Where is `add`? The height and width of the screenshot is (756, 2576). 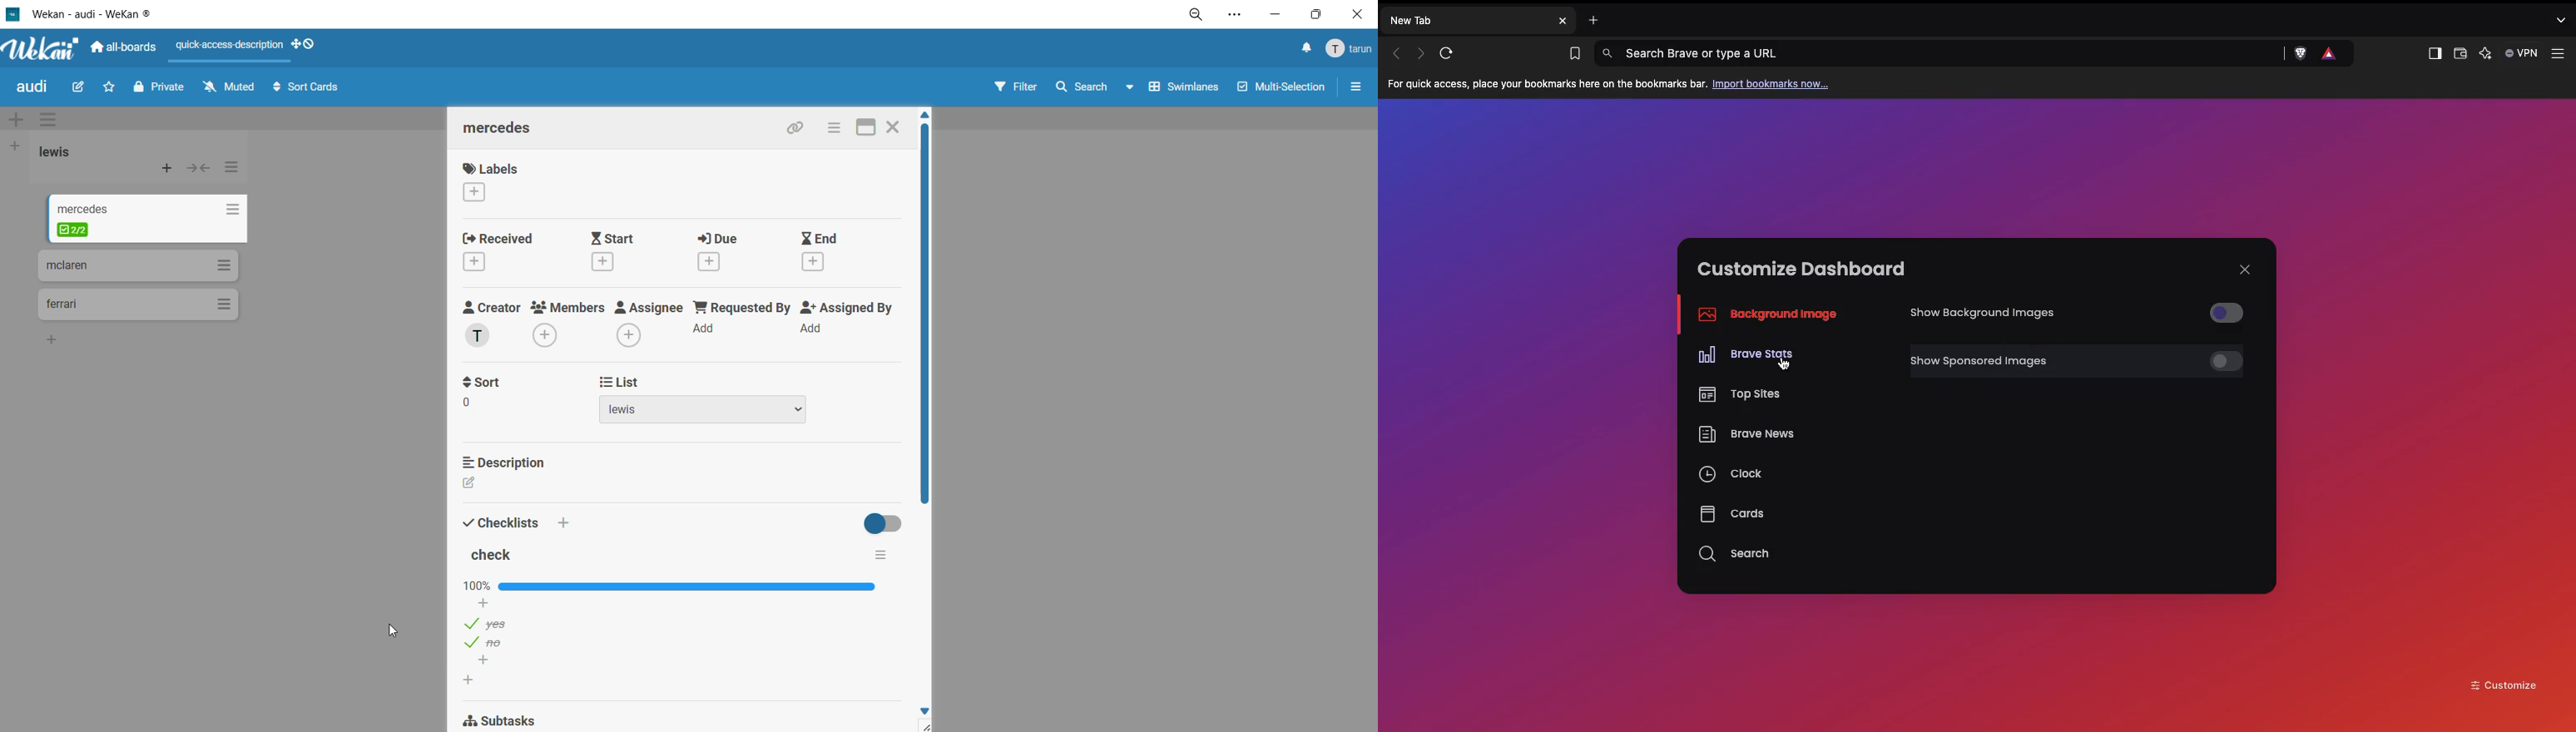 add is located at coordinates (474, 680).